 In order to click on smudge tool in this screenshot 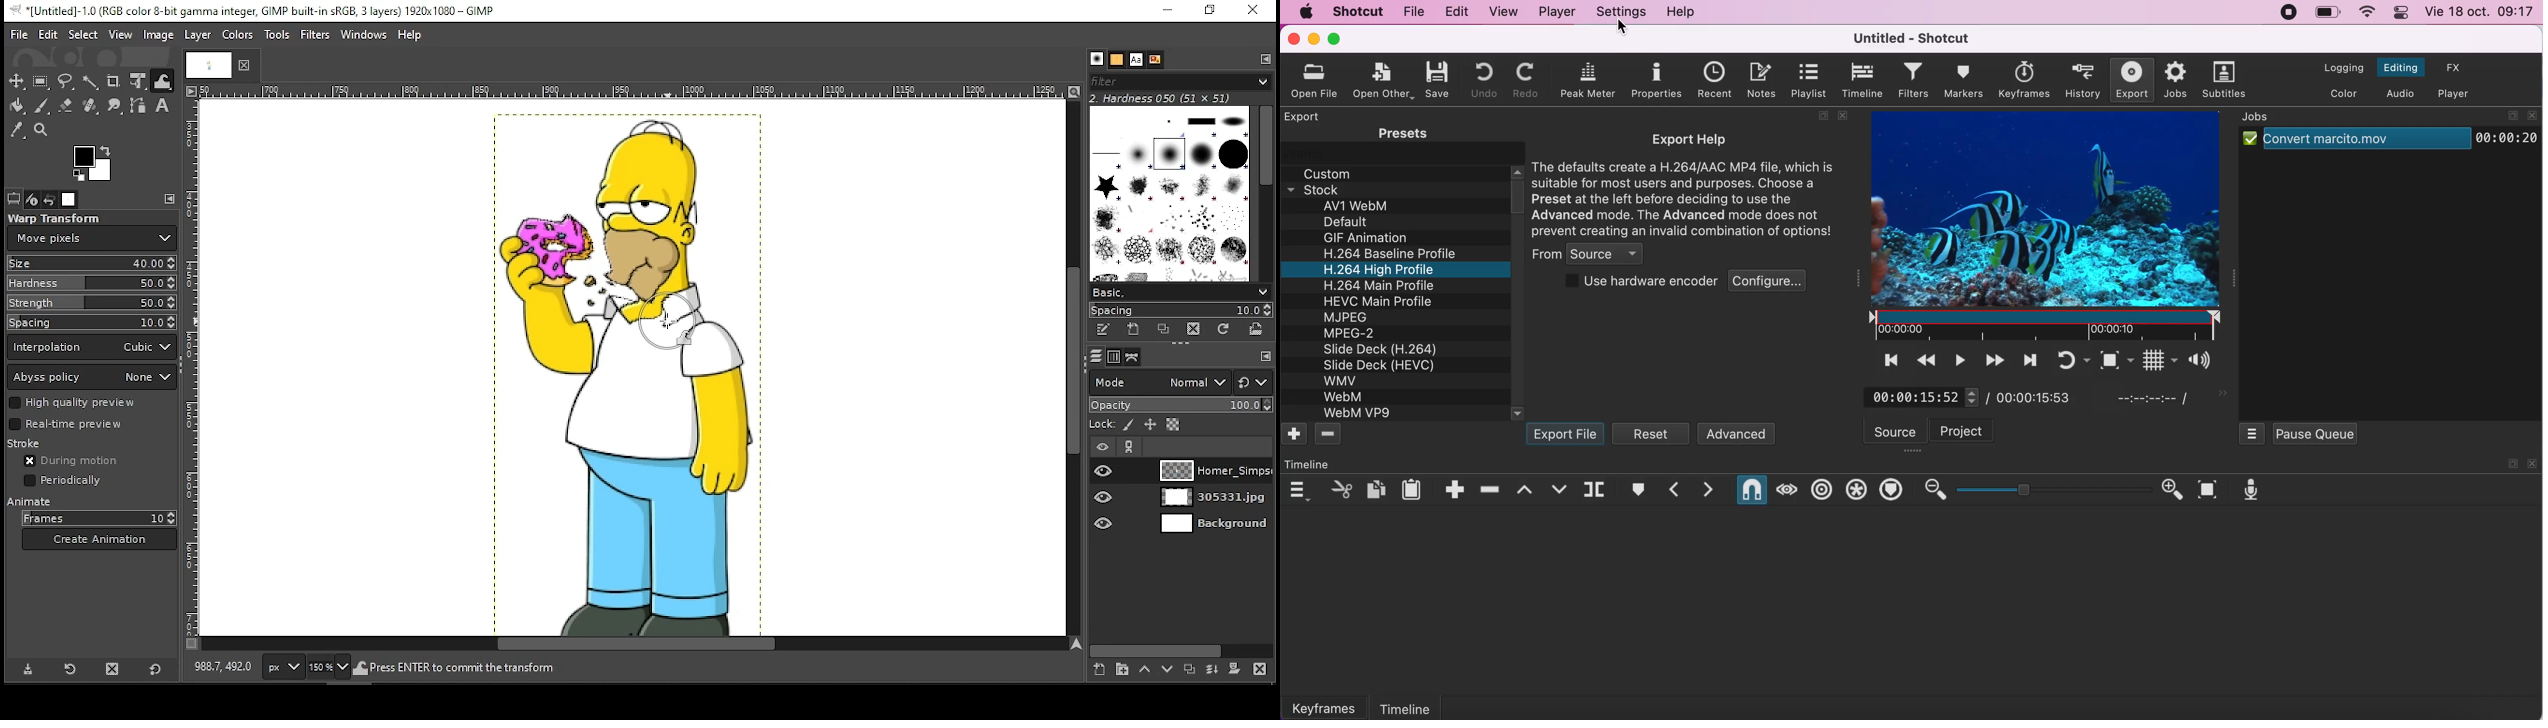, I will do `click(115, 105)`.